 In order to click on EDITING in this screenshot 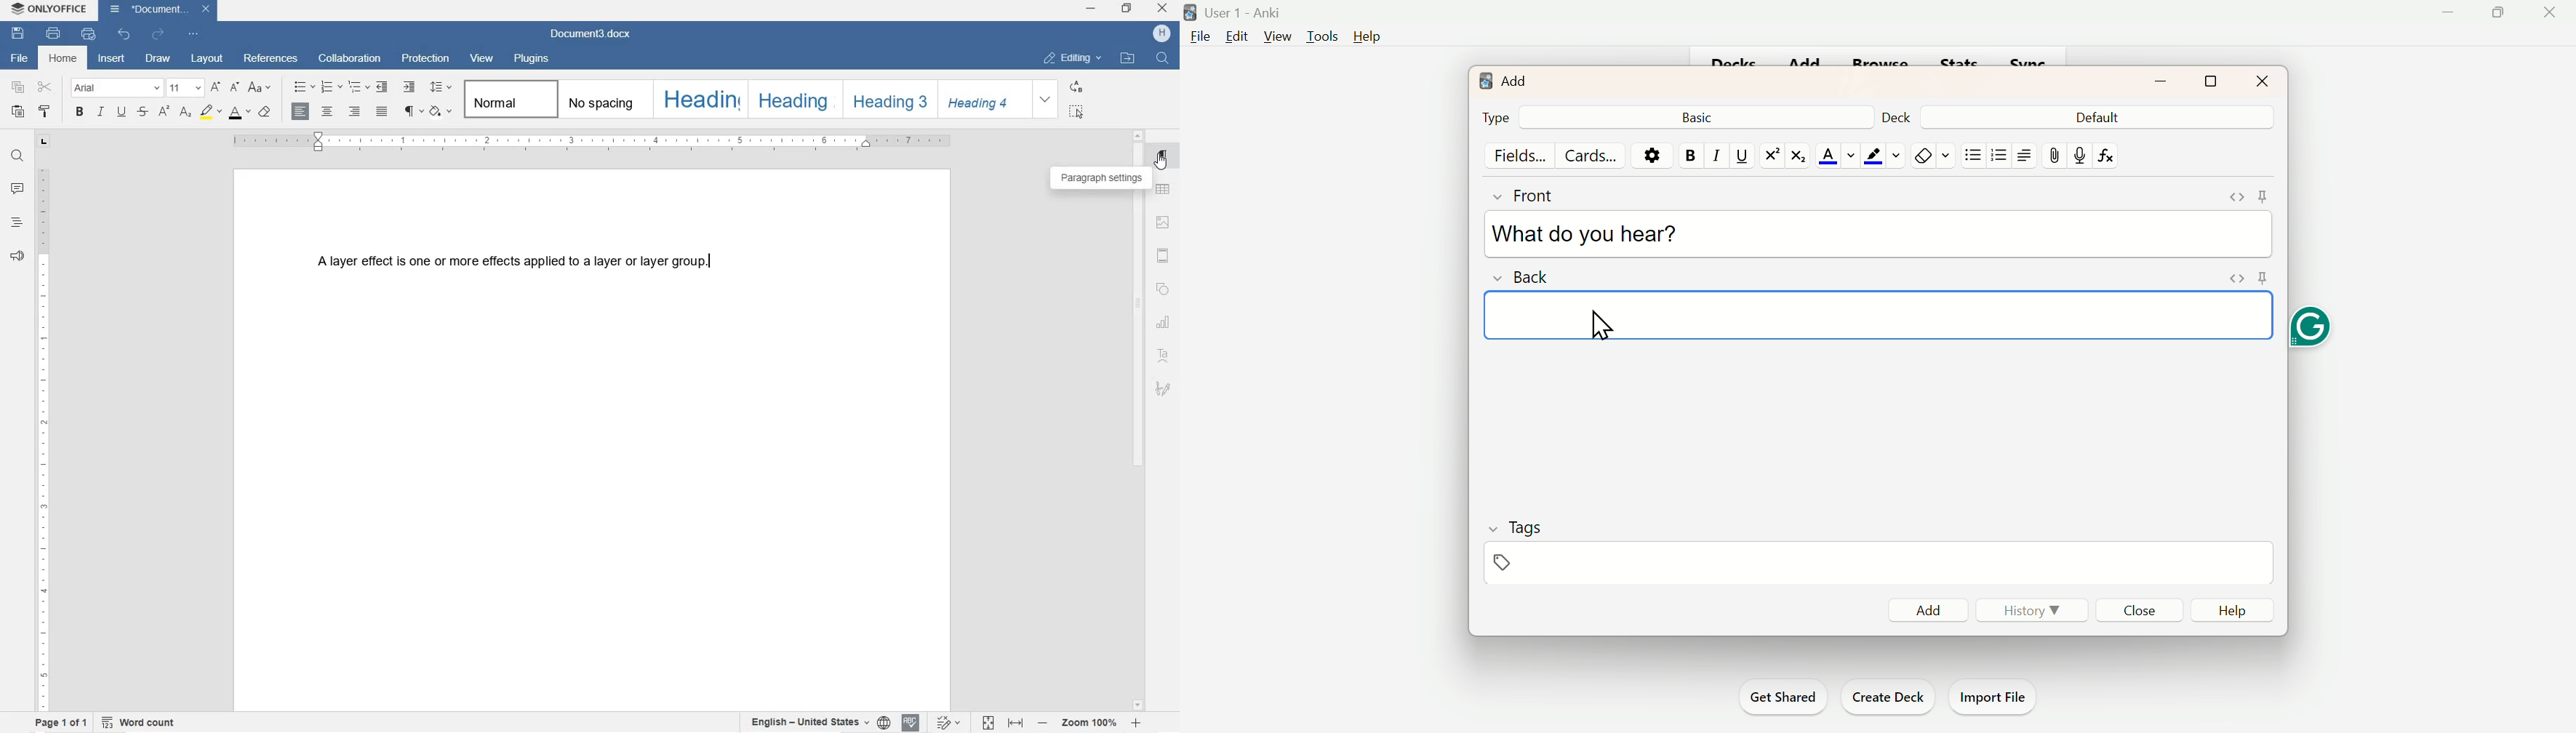, I will do `click(1073, 58)`.